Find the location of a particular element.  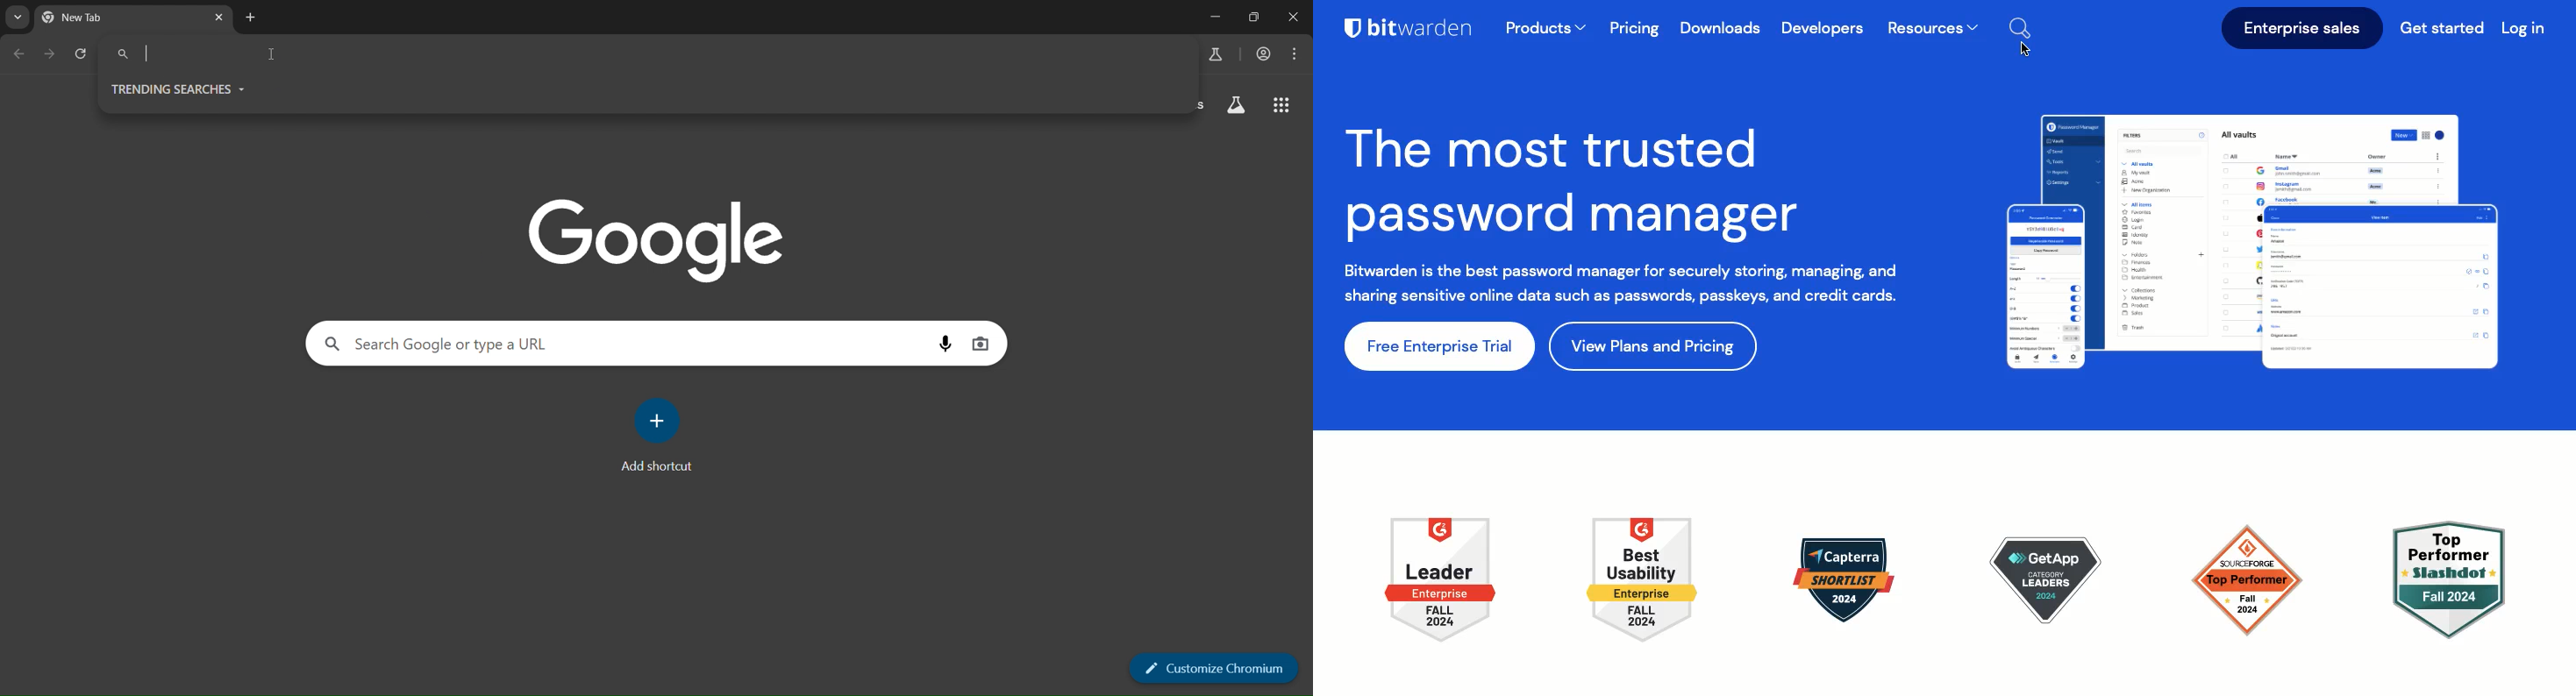

reload page is located at coordinates (83, 55).